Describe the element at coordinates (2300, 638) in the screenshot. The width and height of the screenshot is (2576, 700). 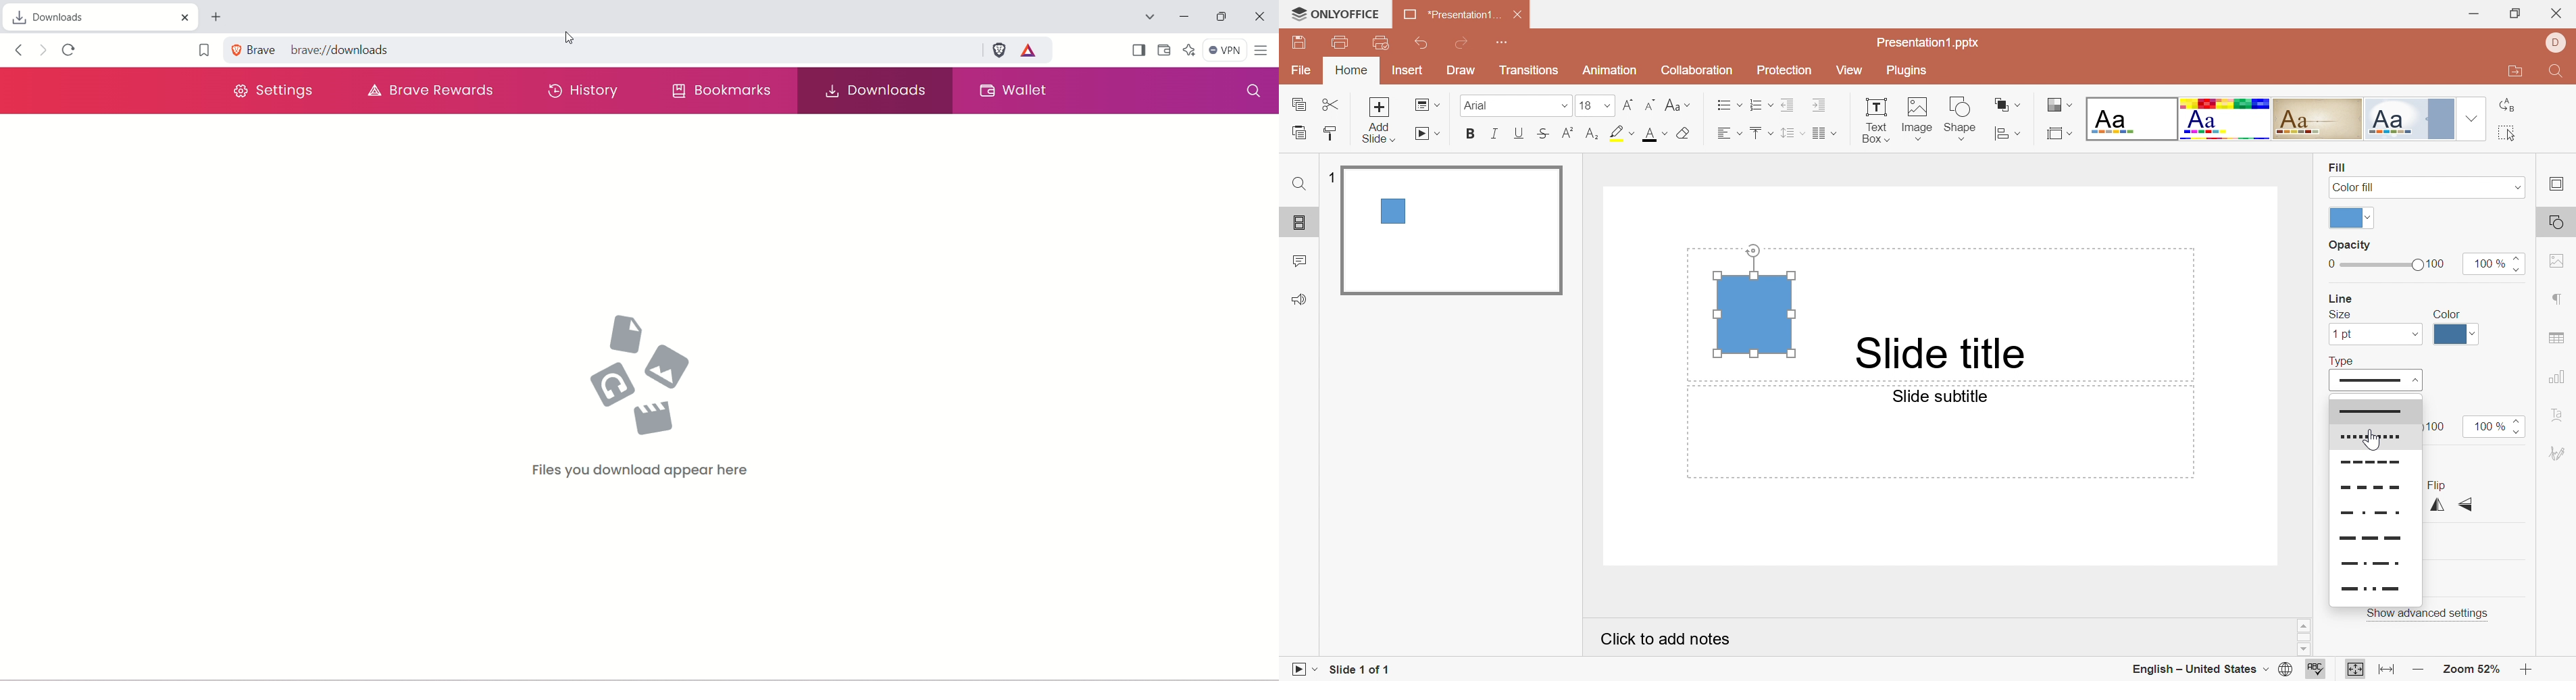
I see `Scrollbar` at that location.